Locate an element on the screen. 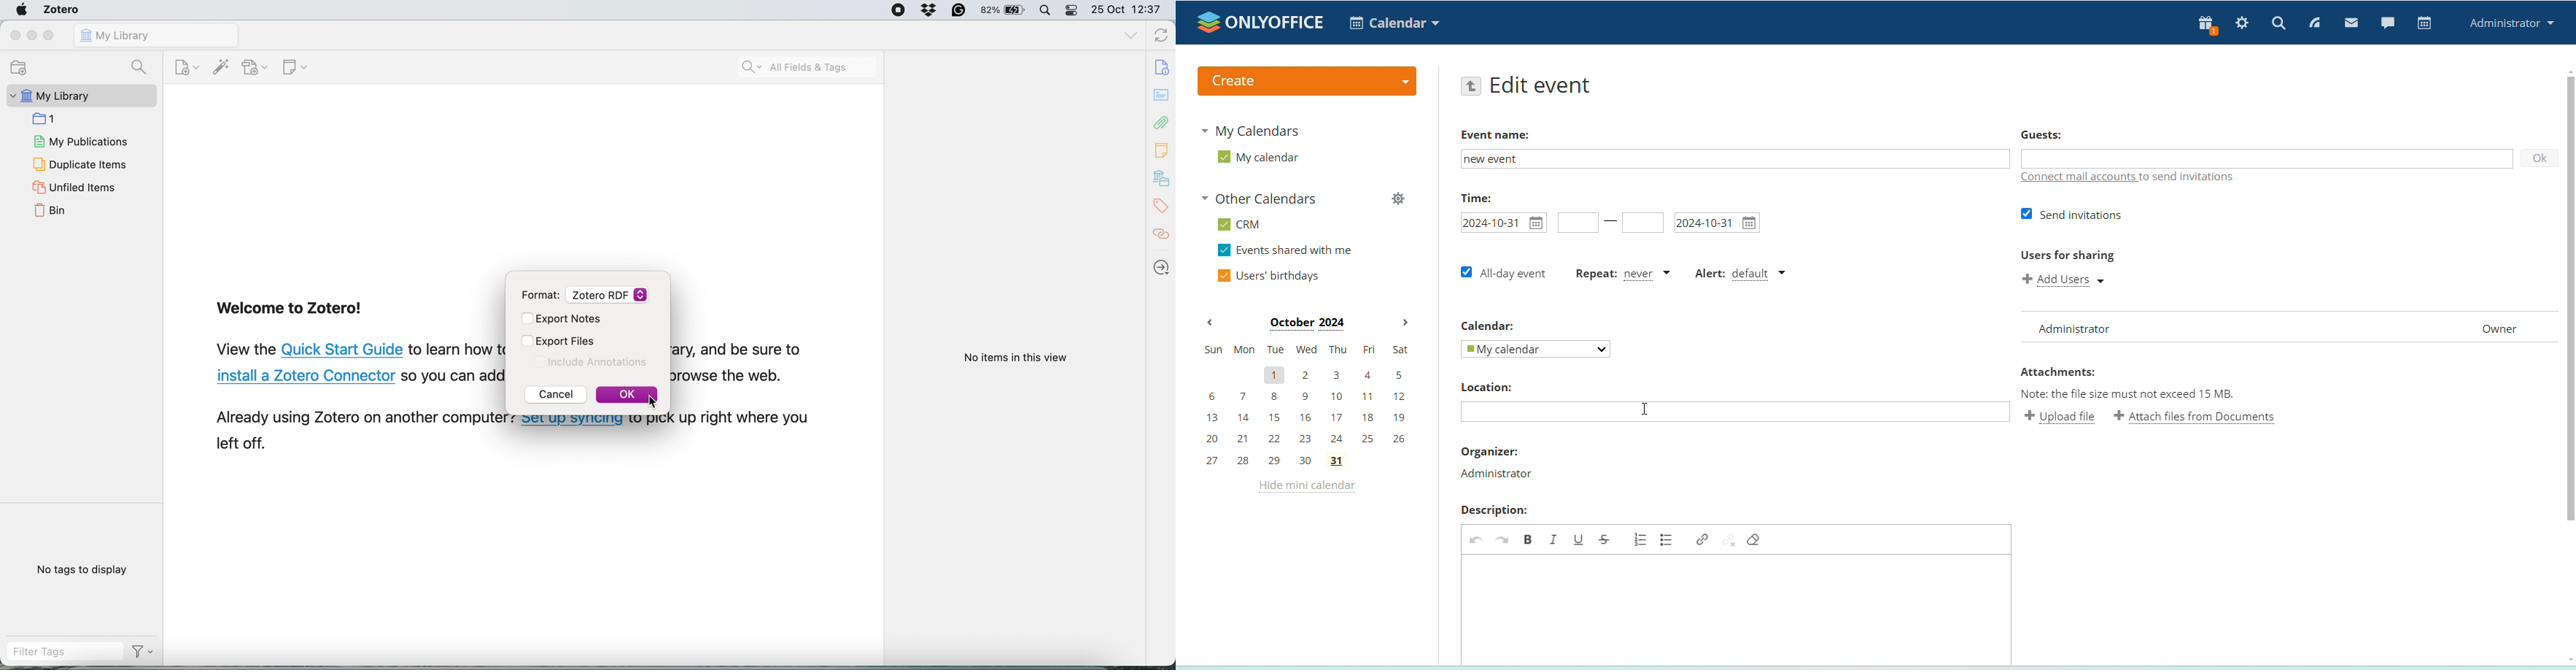 This screenshot has width=2576, height=672. abstract is located at coordinates (1163, 95).